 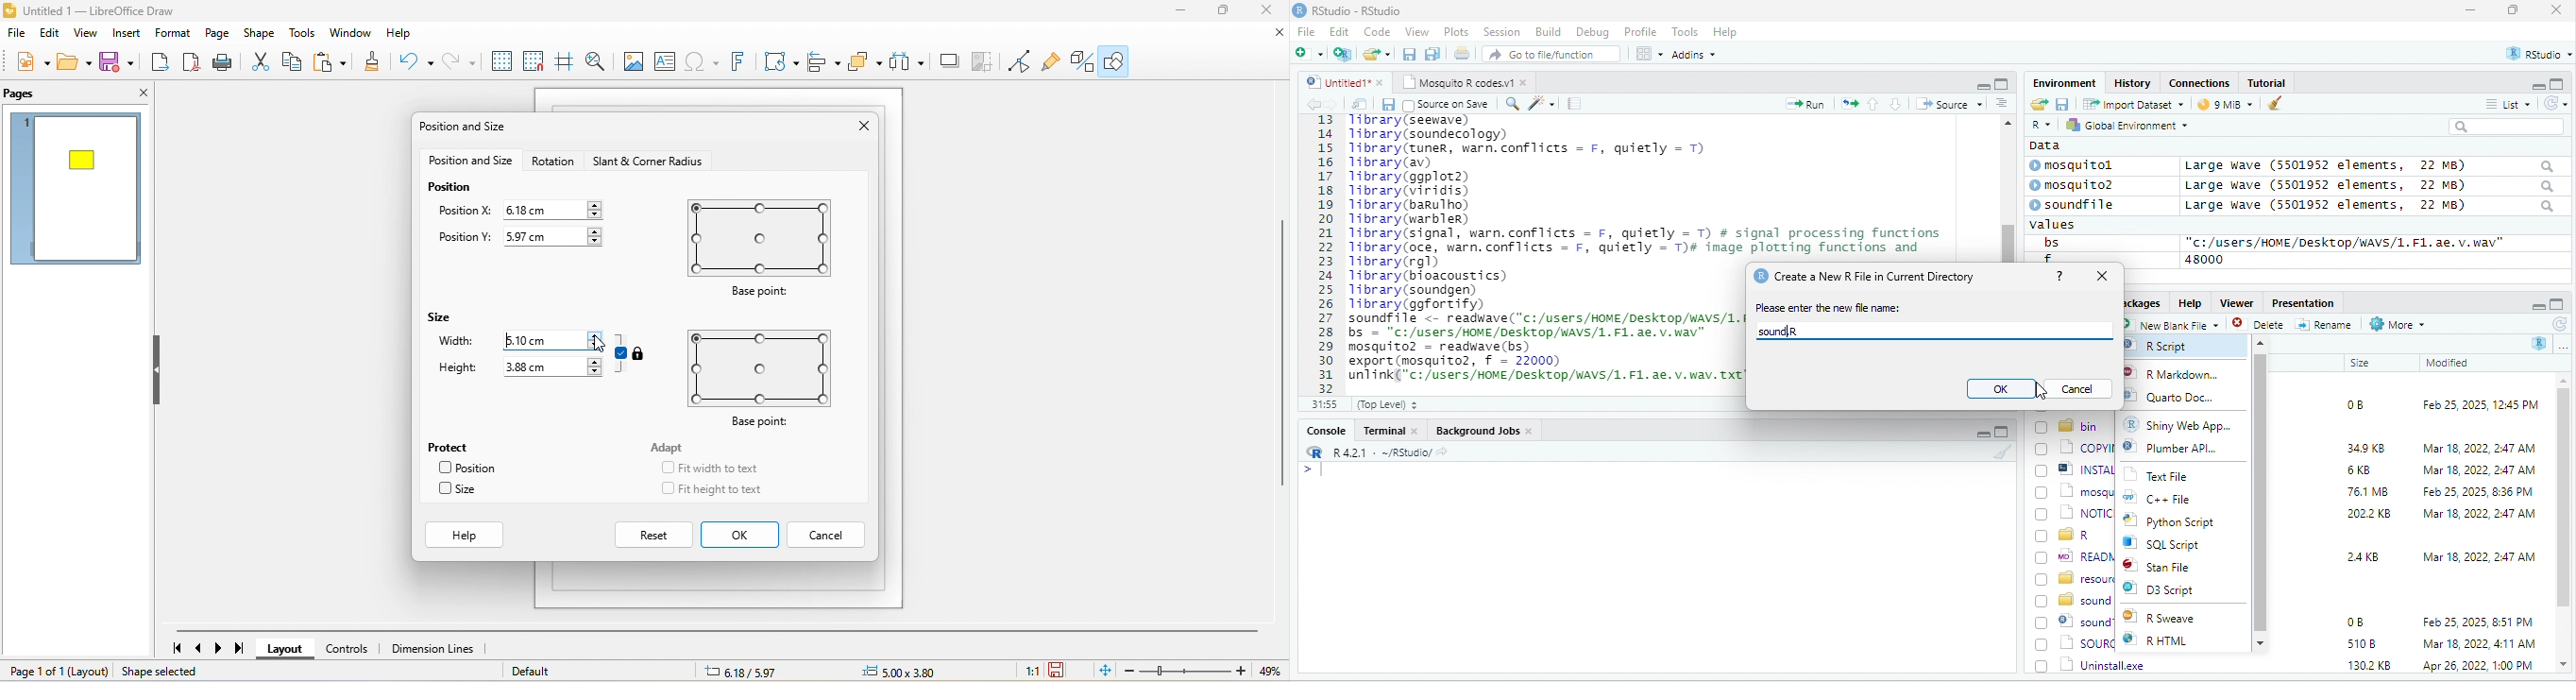 I want to click on view, so click(x=1649, y=54).